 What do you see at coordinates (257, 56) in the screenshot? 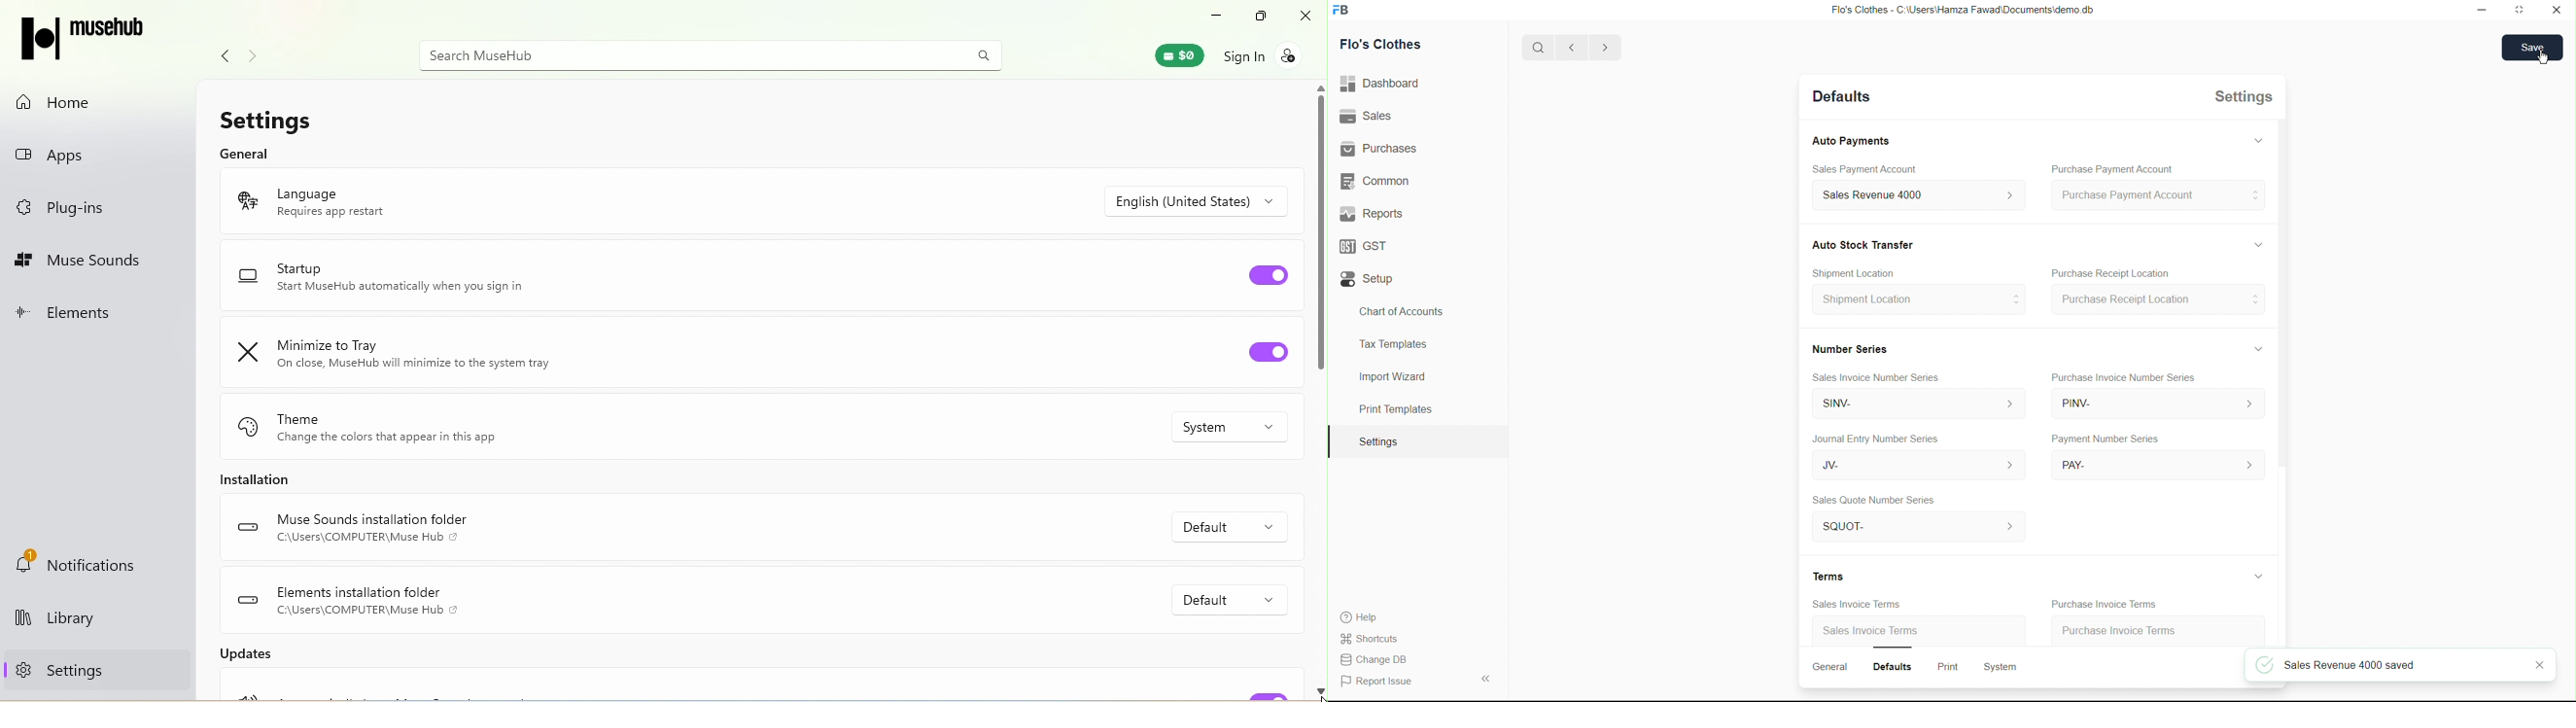
I see `Navigate forward` at bounding box center [257, 56].